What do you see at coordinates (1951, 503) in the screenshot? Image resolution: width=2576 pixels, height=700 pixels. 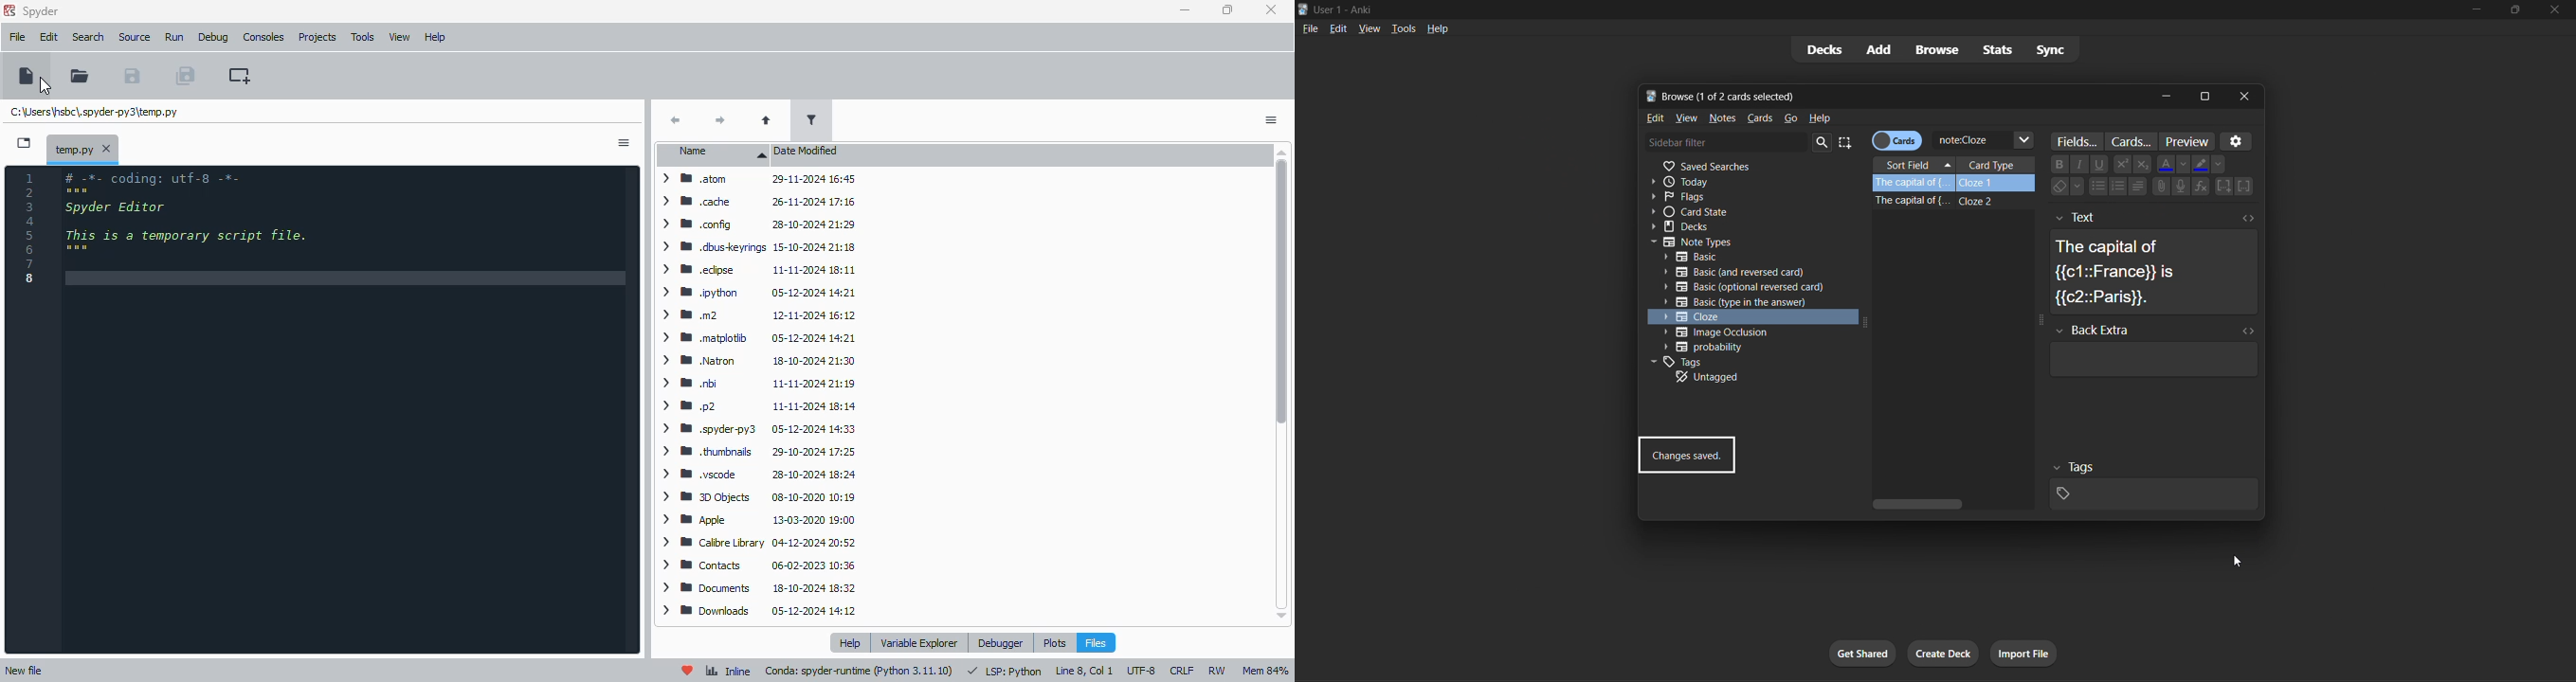 I see `horizontal scroll bar` at bounding box center [1951, 503].